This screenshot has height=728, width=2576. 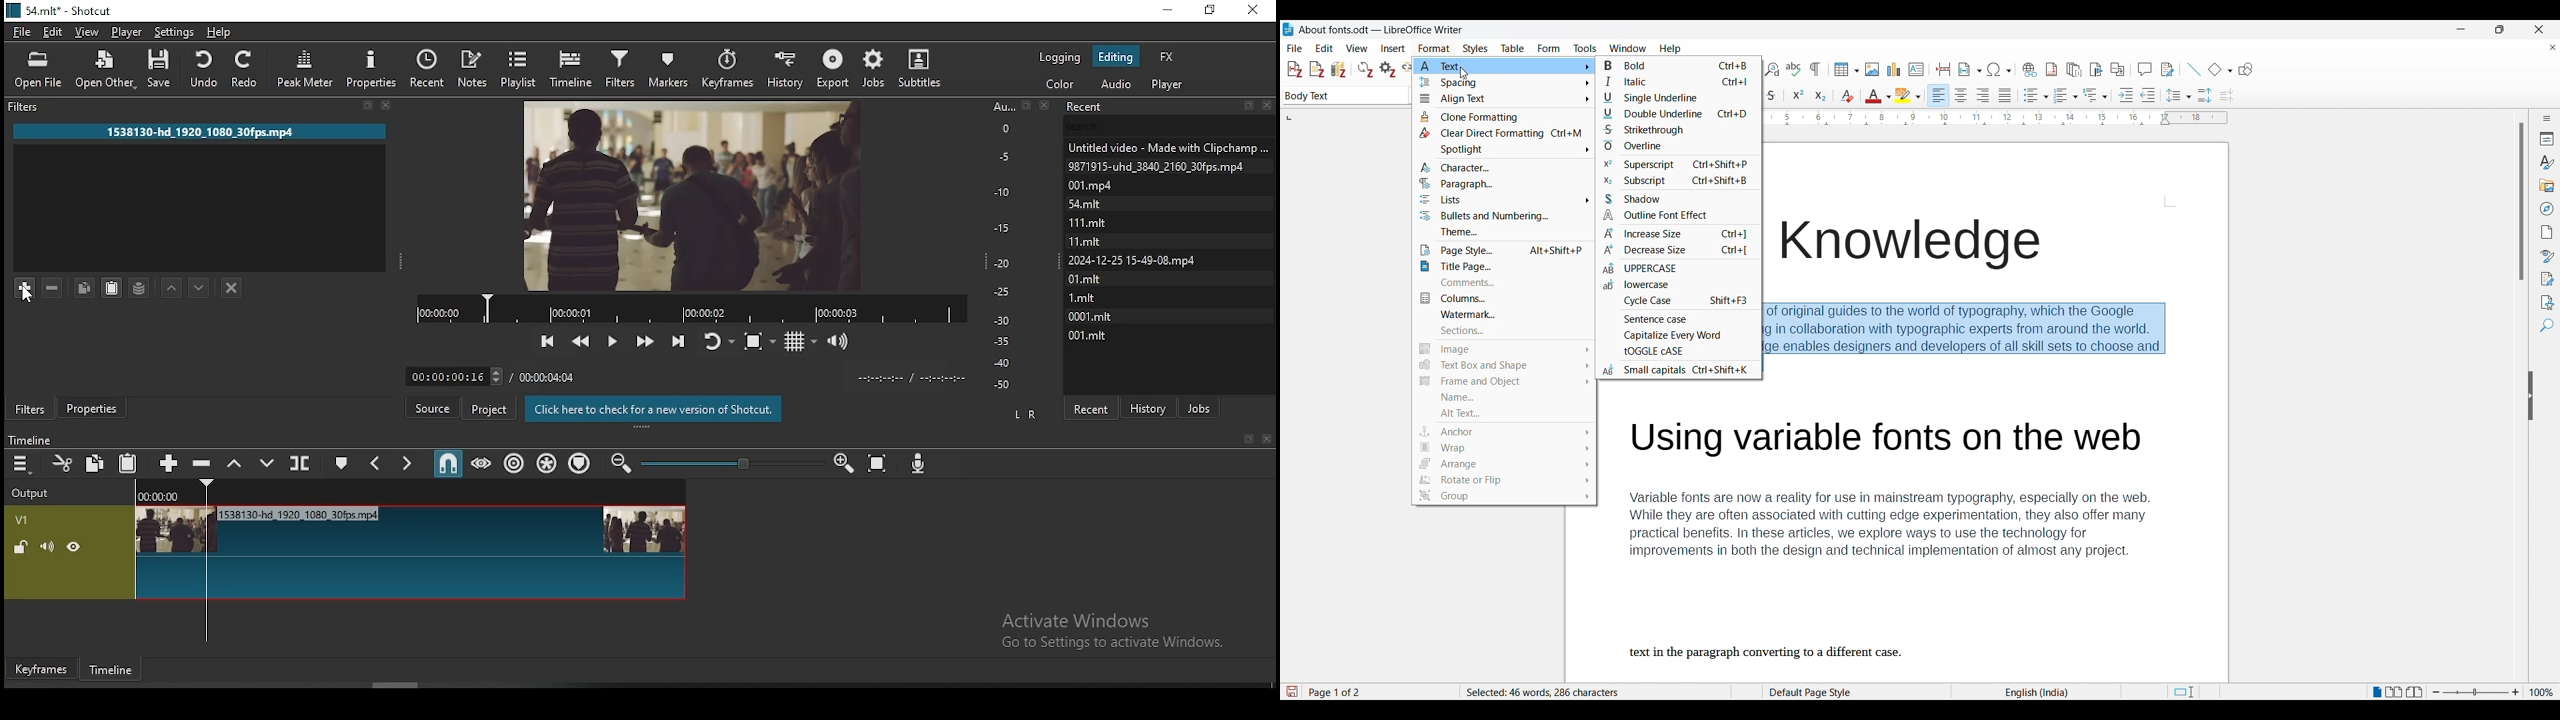 What do you see at coordinates (620, 67) in the screenshot?
I see `filters` at bounding box center [620, 67].